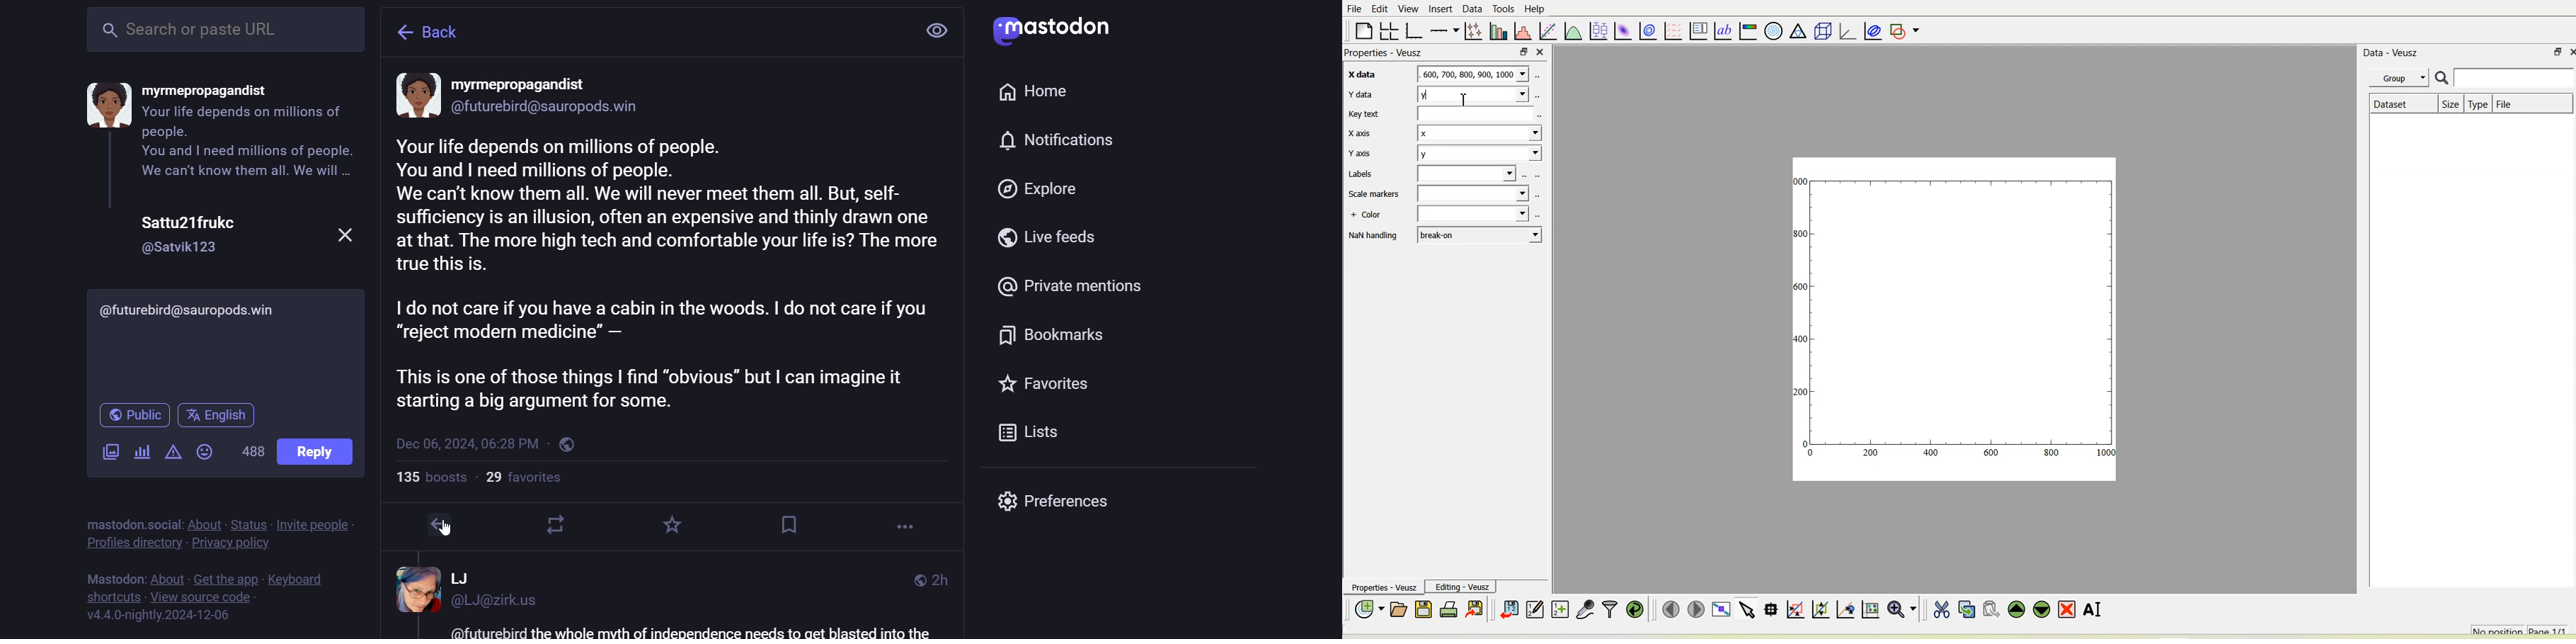  Describe the element at coordinates (1801, 338) in the screenshot. I see `400` at that location.